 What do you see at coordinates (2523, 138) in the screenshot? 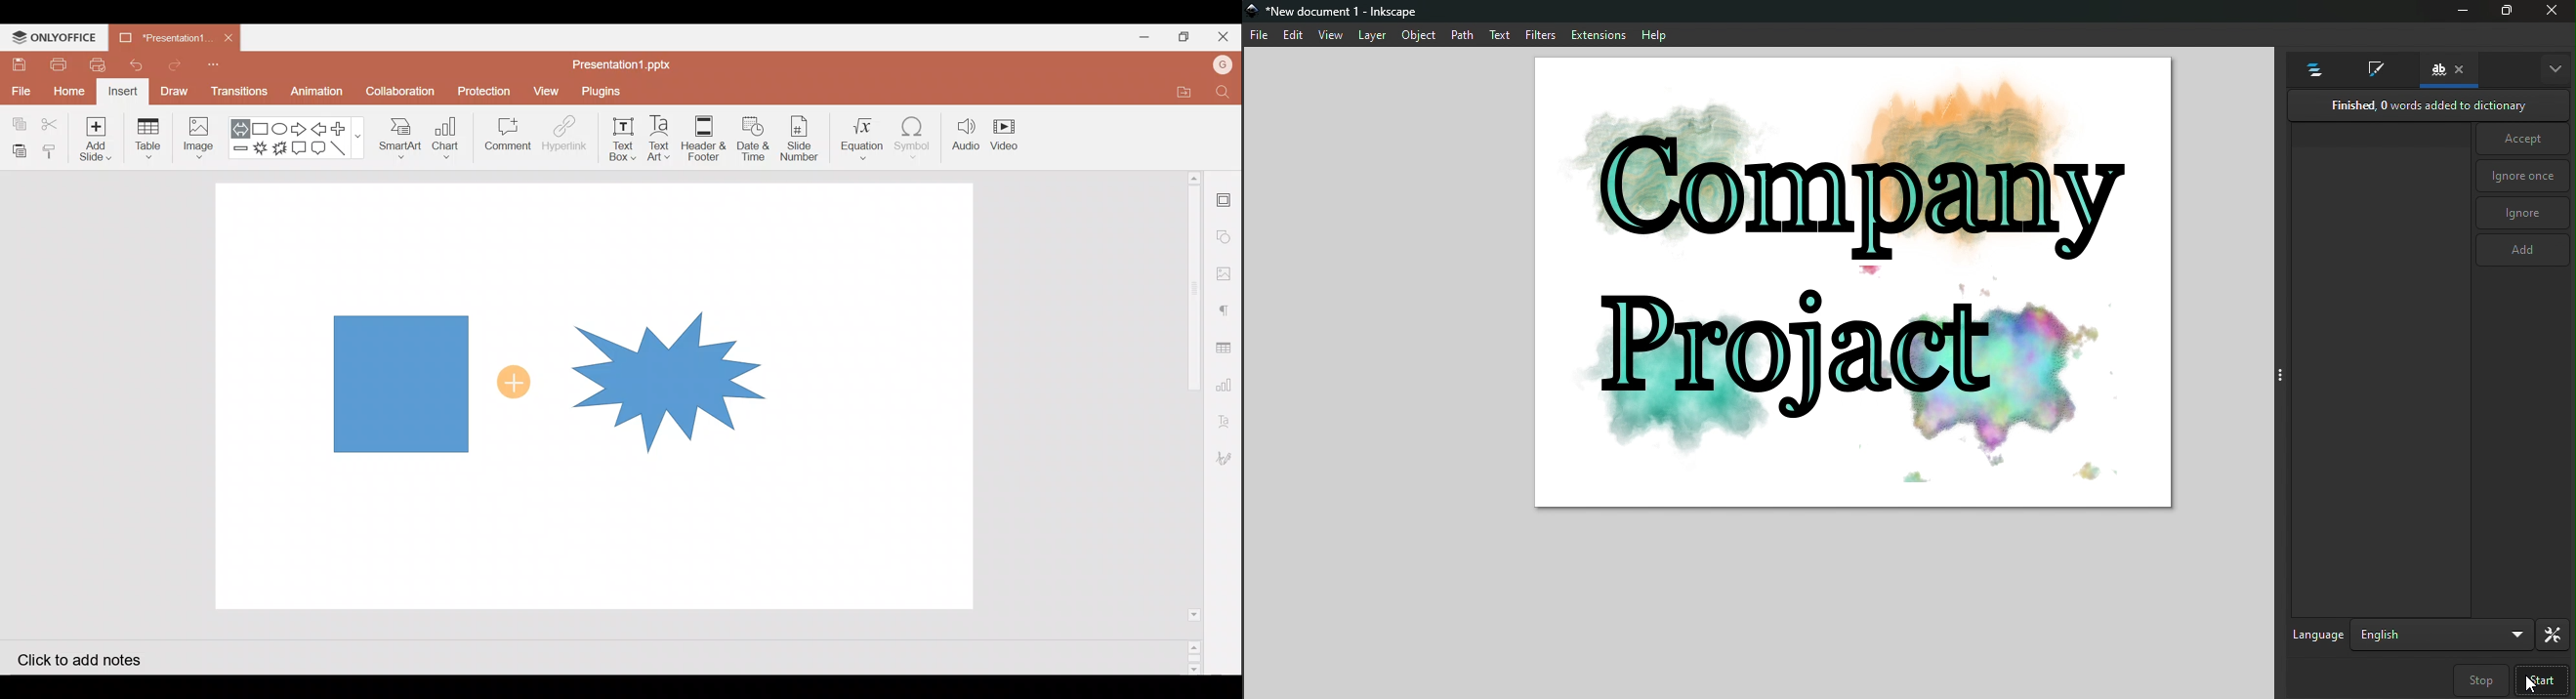
I see `Accept` at bounding box center [2523, 138].